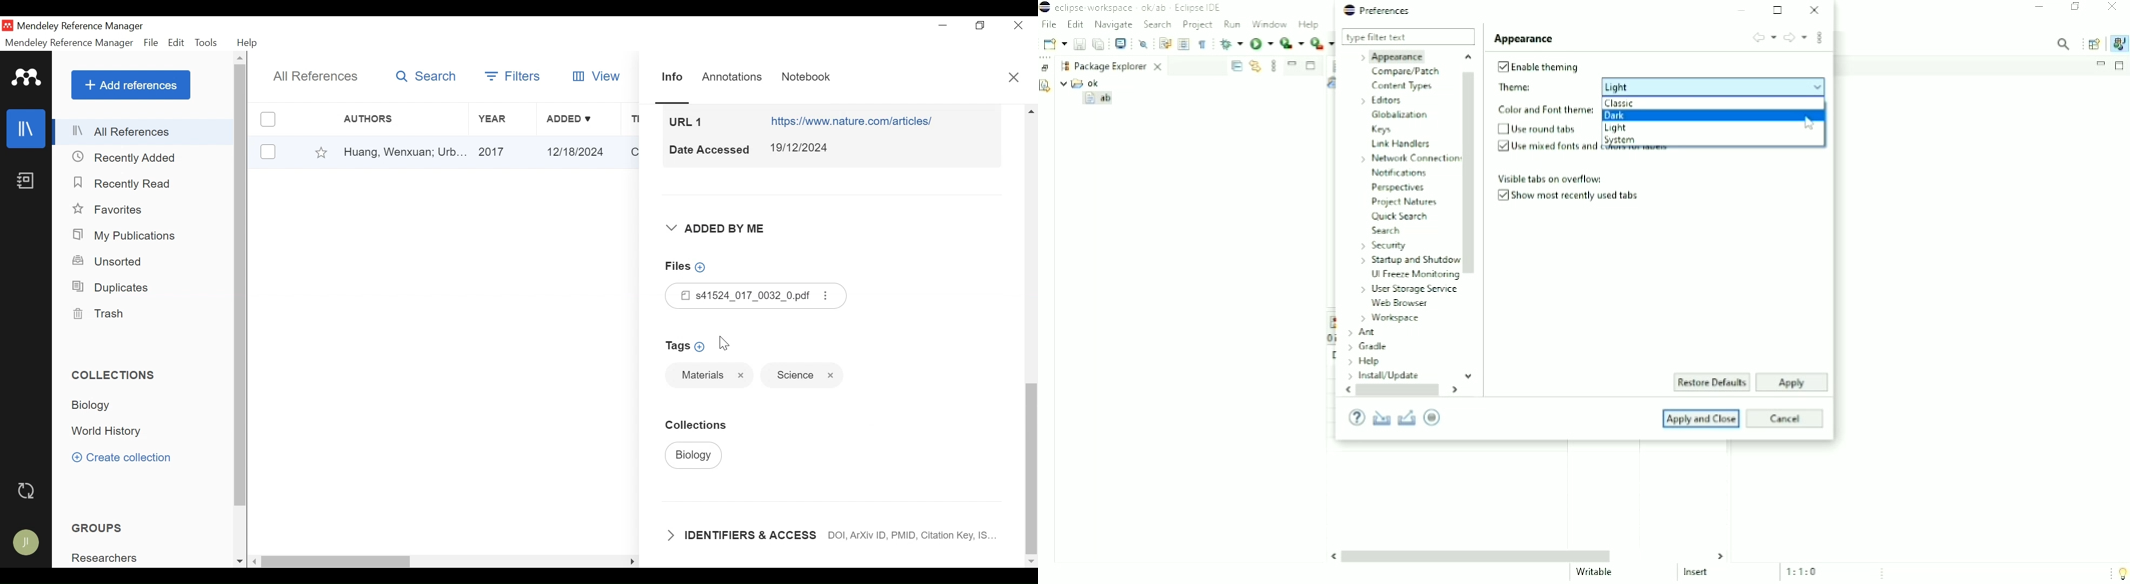 Image resolution: width=2156 pixels, height=588 pixels. I want to click on Theme, so click(1660, 86).